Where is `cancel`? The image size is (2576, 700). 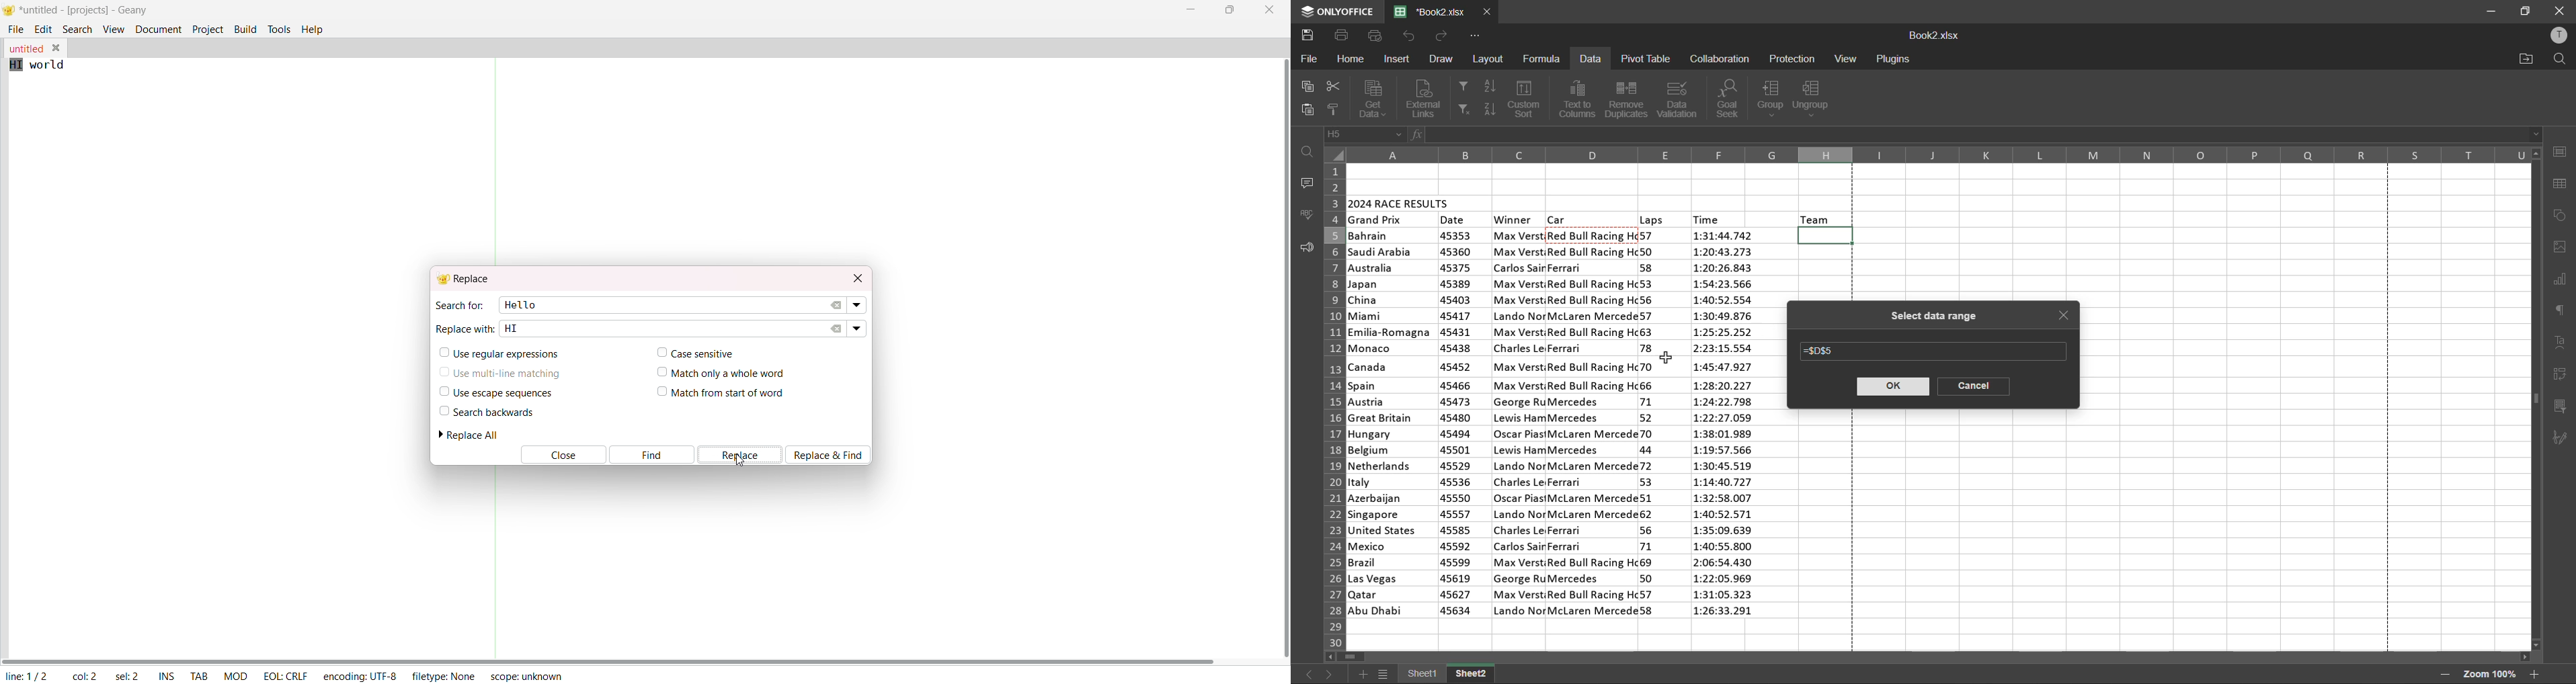
cancel is located at coordinates (1973, 386).